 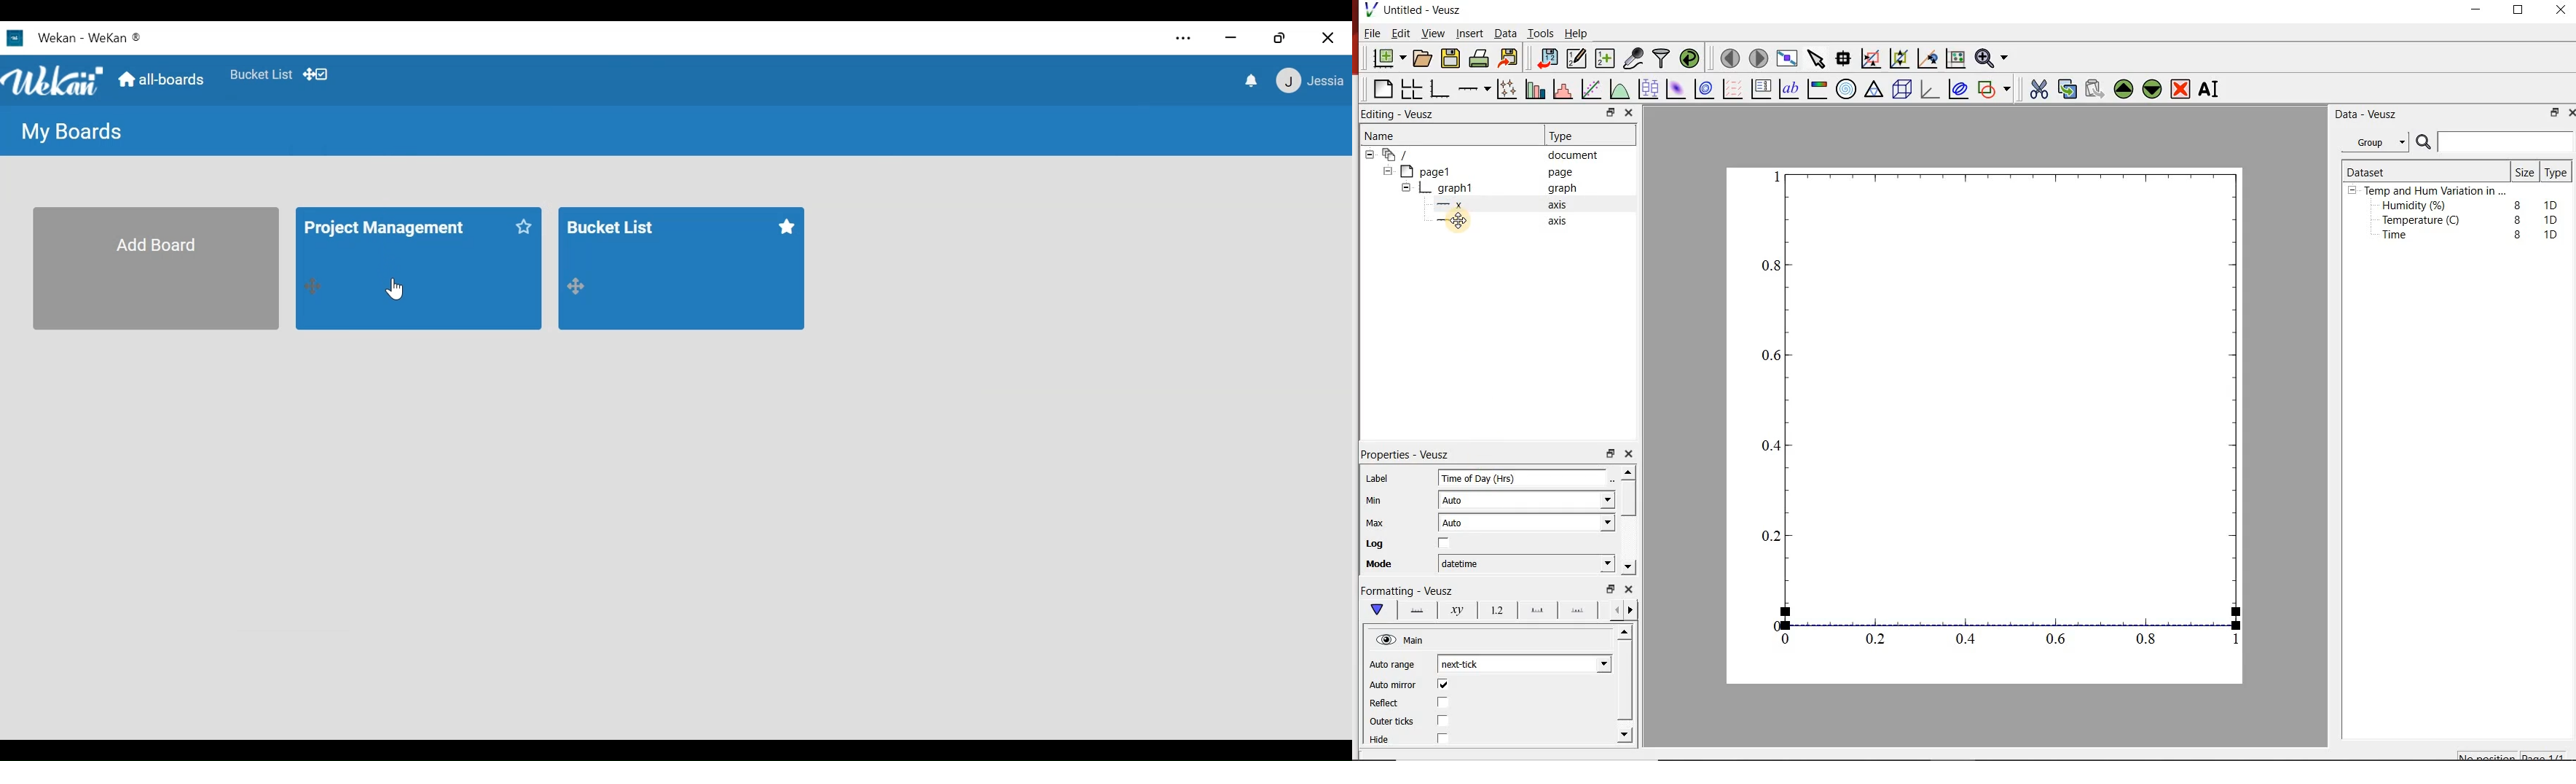 I want to click on Data - Veusz, so click(x=2369, y=114).